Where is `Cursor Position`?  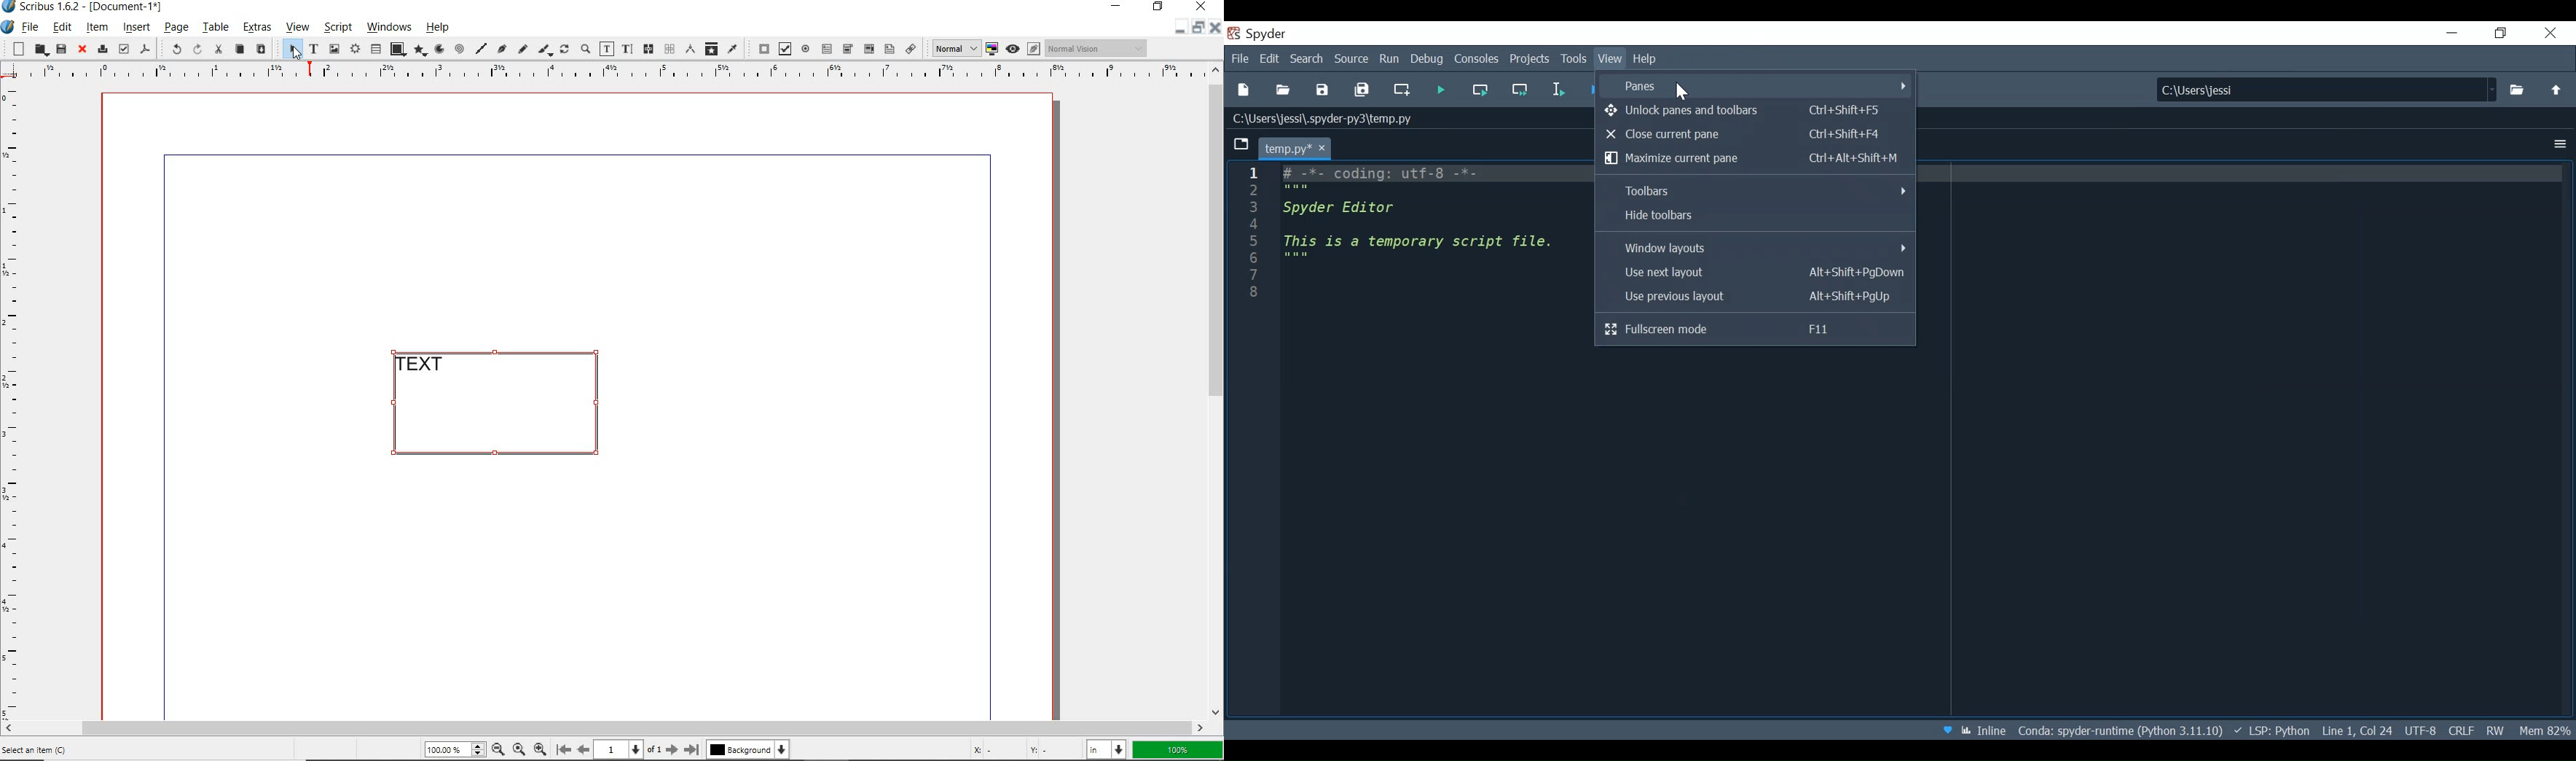 Cursor Position is located at coordinates (2359, 729).